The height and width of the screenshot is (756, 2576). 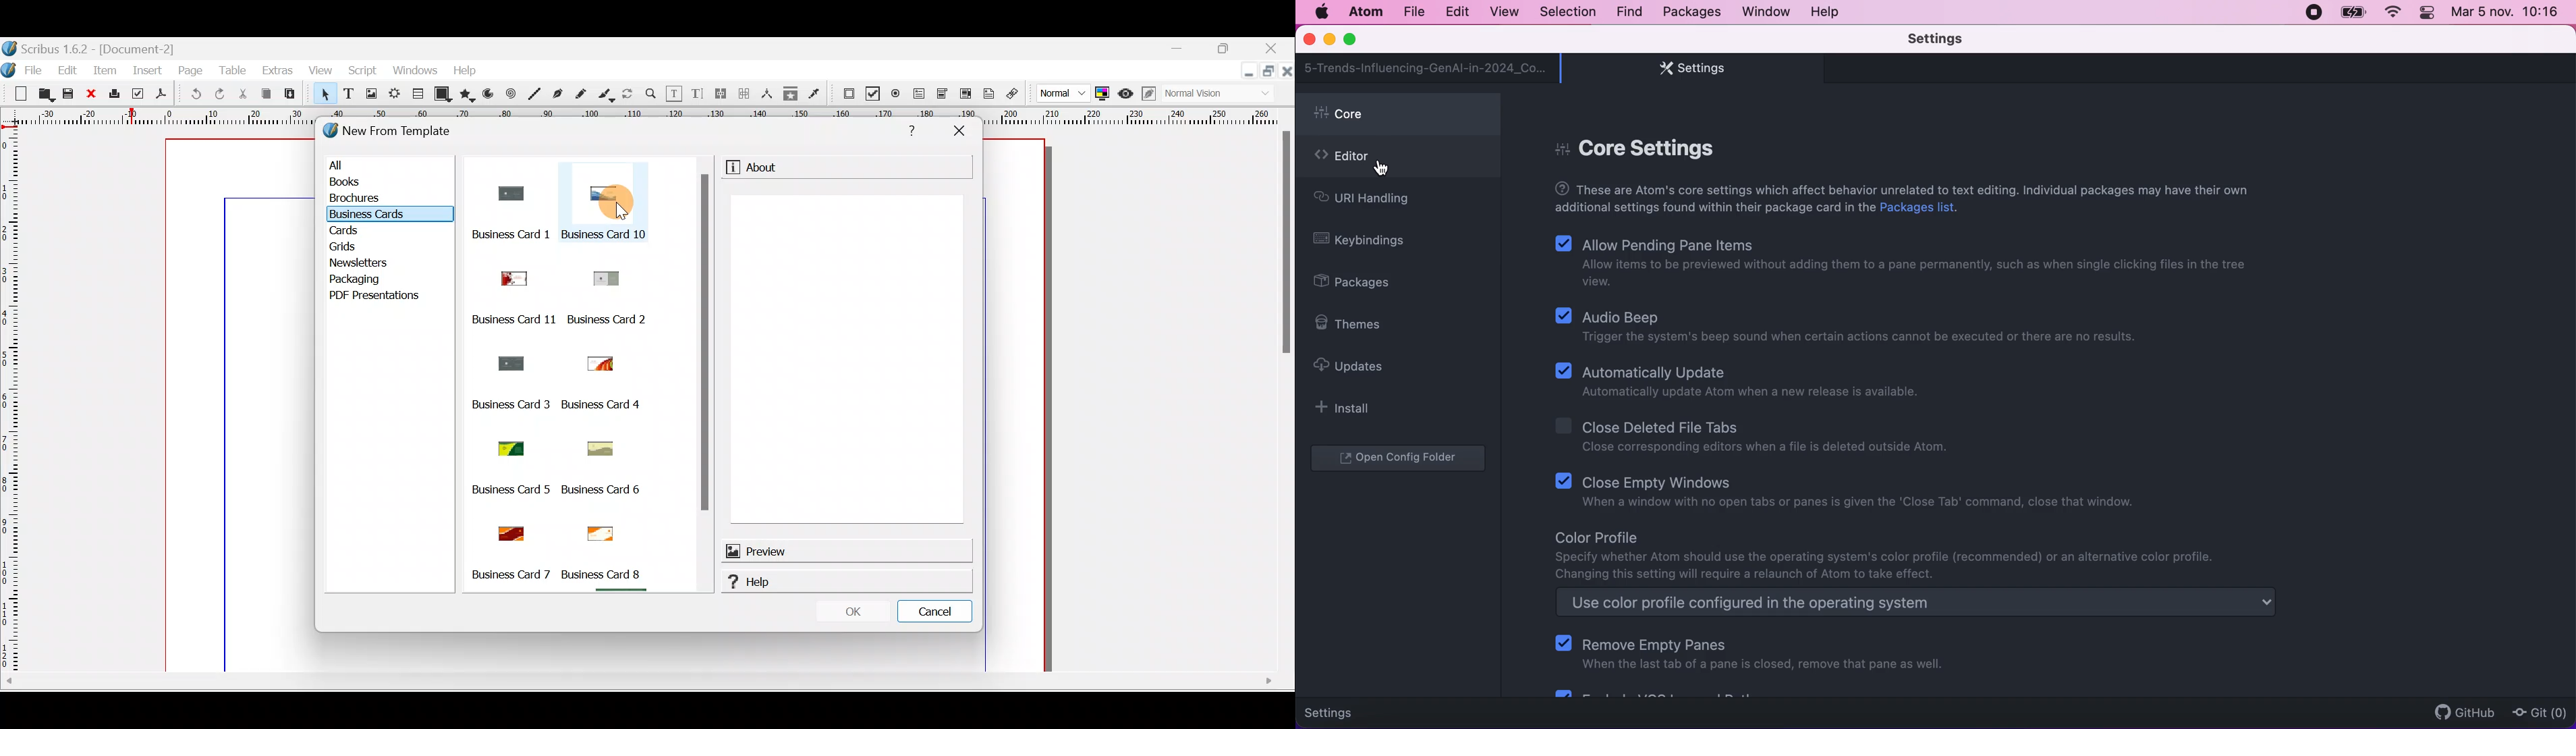 I want to click on Help, so click(x=855, y=583).